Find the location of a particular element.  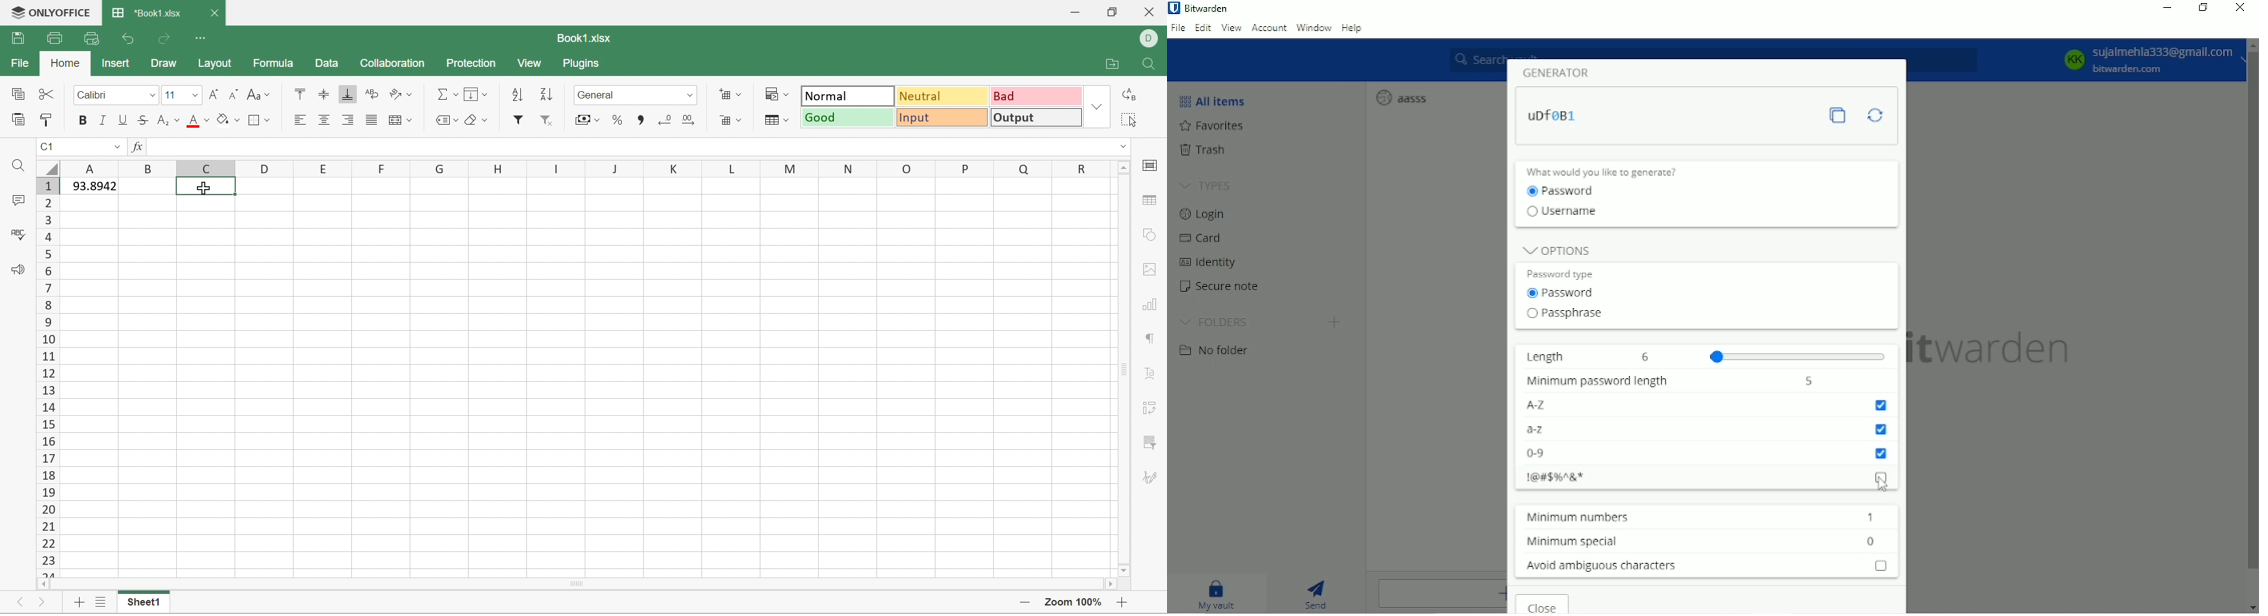

Filter is located at coordinates (522, 120).